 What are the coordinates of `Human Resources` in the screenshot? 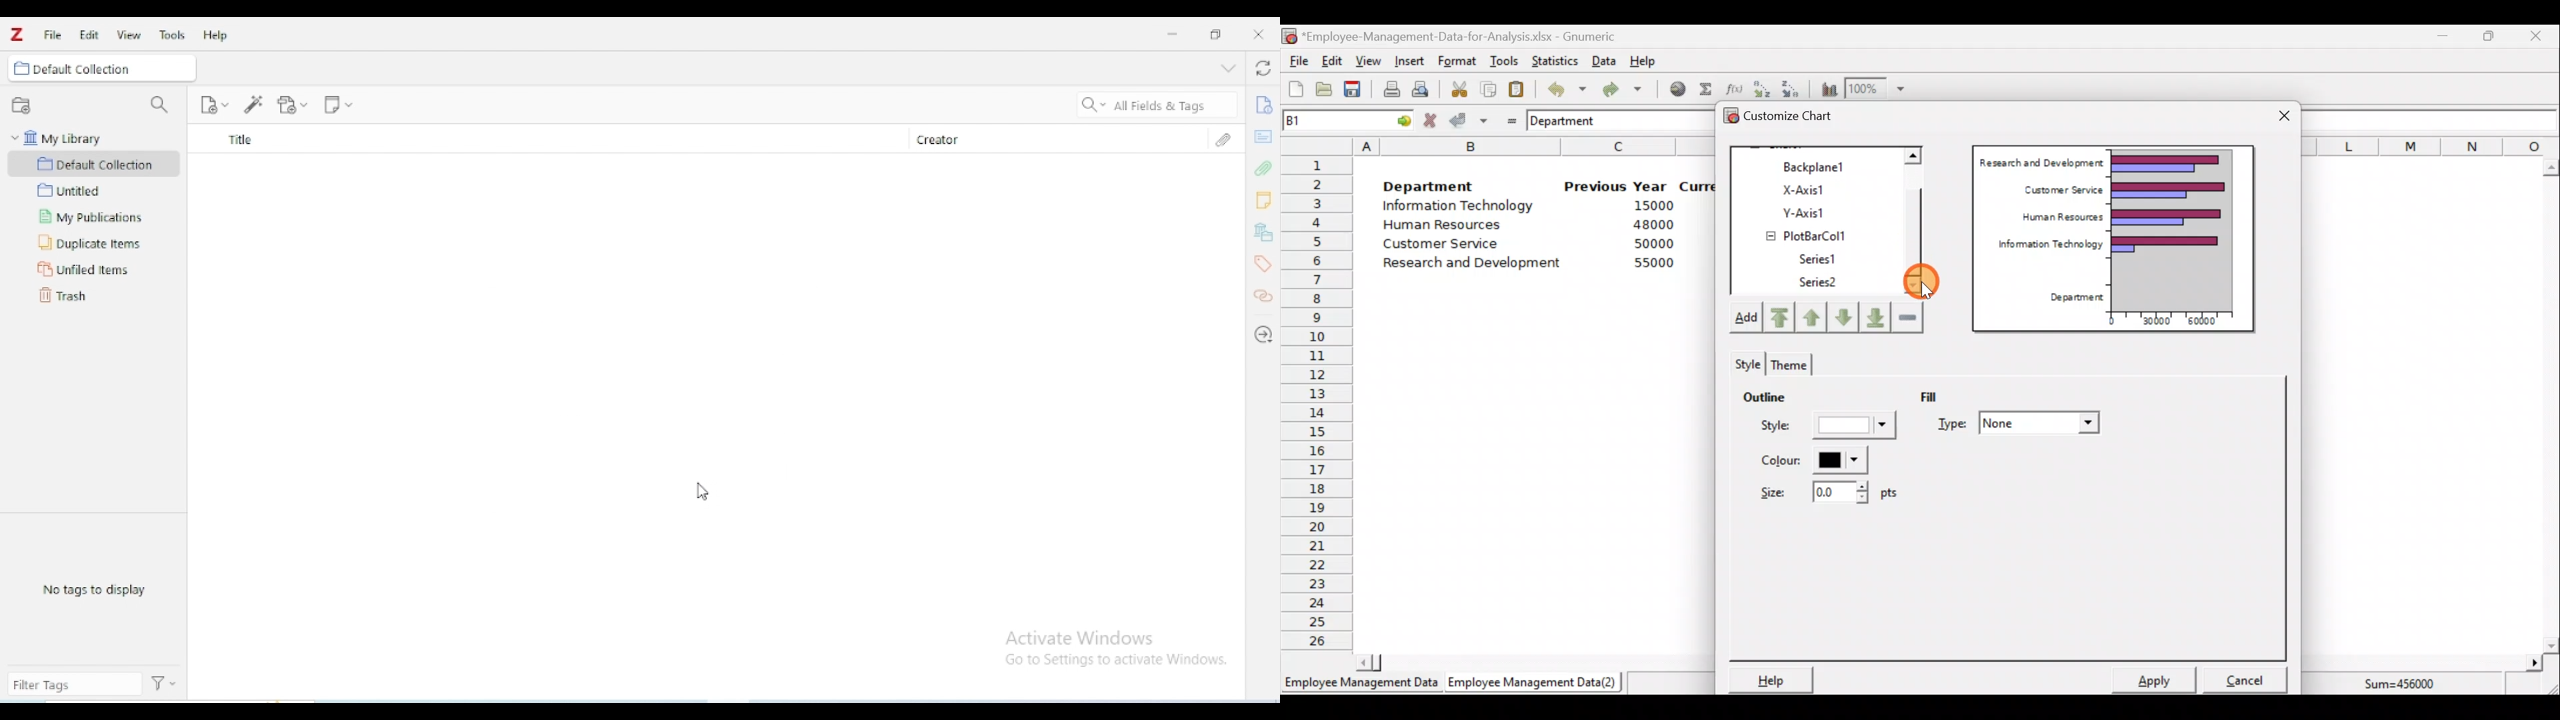 It's located at (2057, 218).